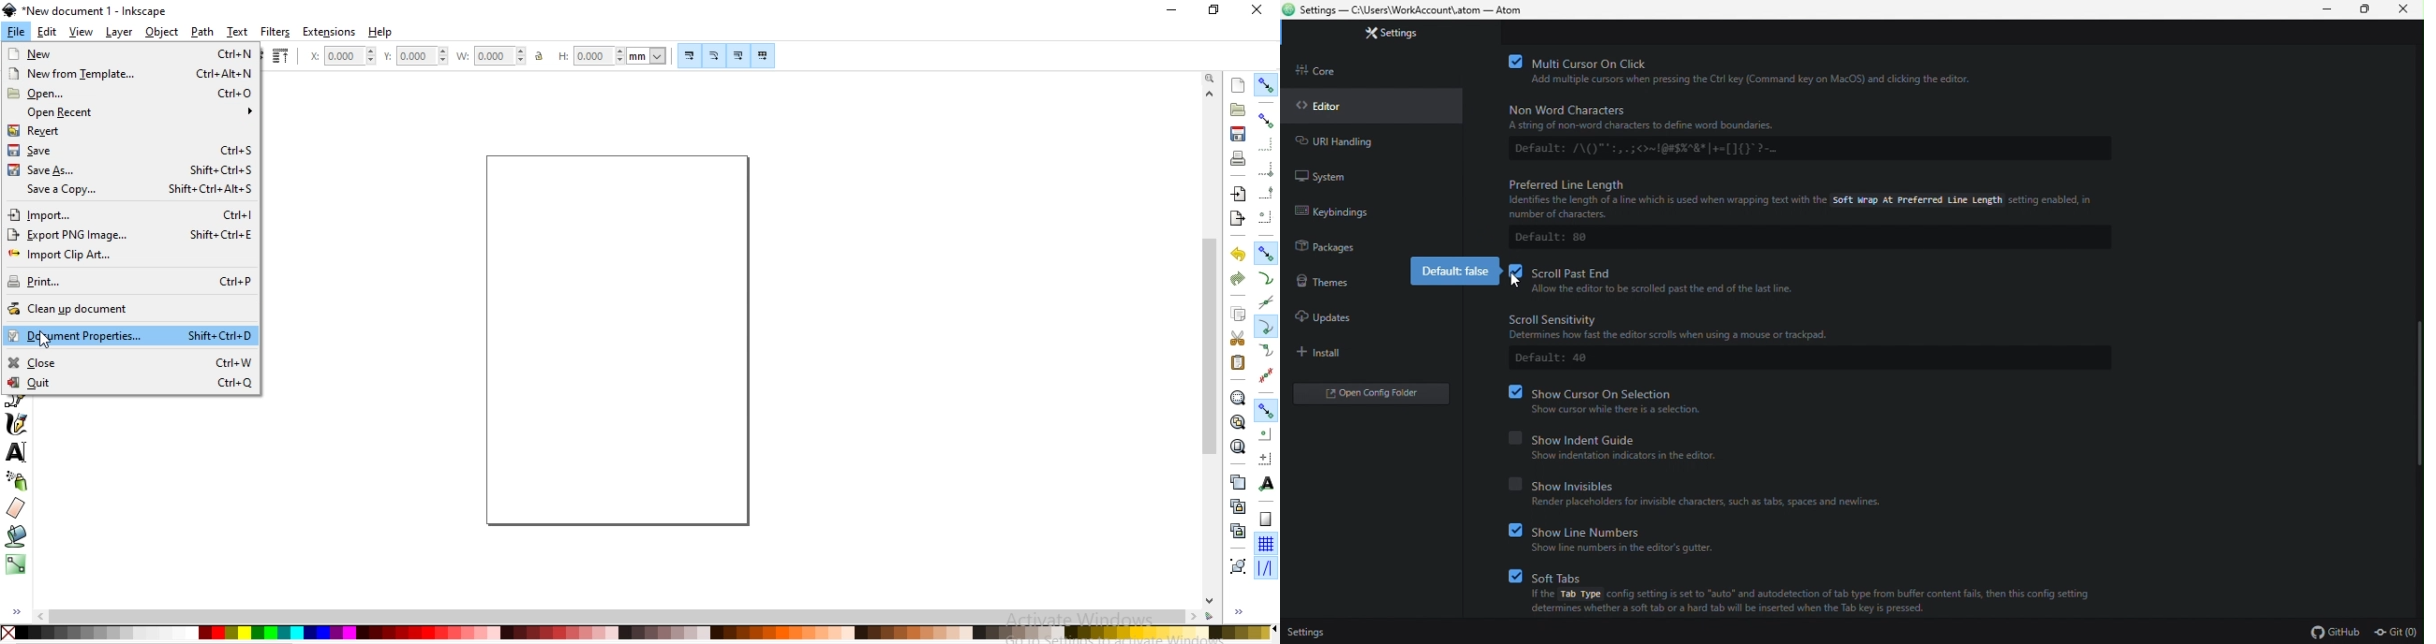 The image size is (2436, 644). I want to click on import a bitmap, so click(1239, 194).